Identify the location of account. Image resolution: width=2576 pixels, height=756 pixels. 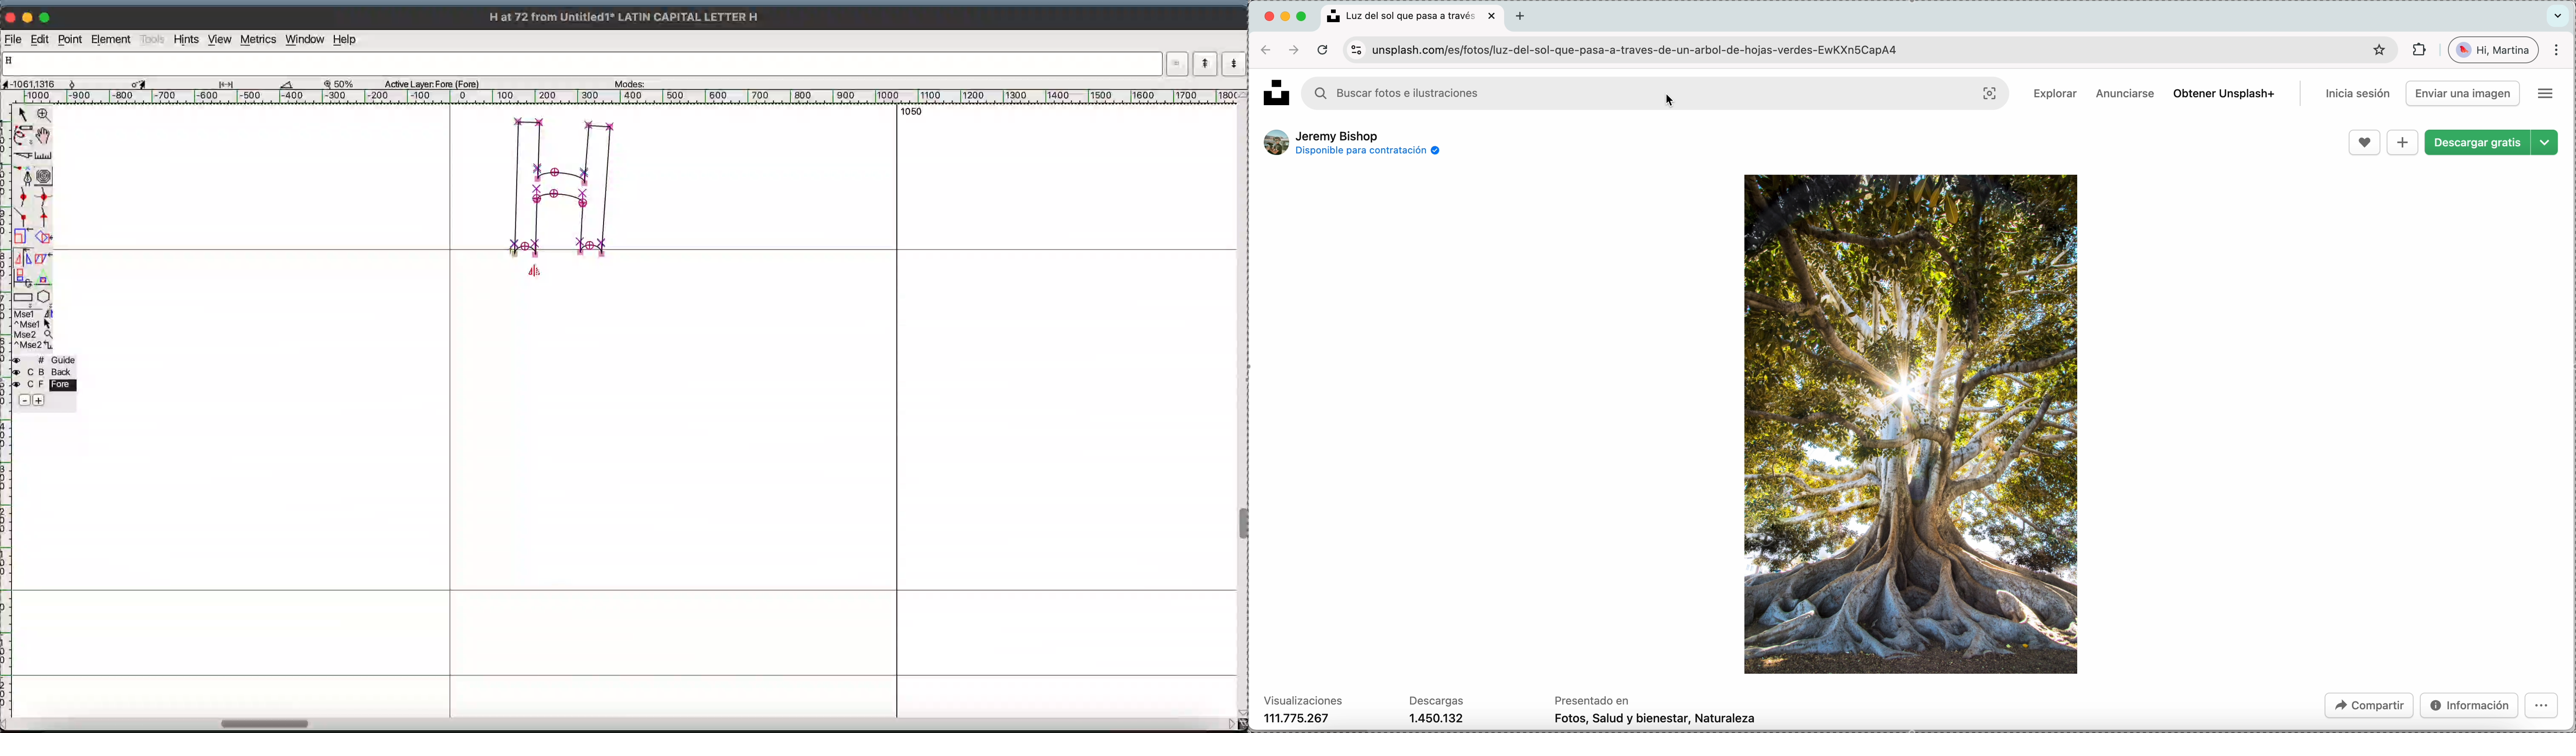
(2495, 51).